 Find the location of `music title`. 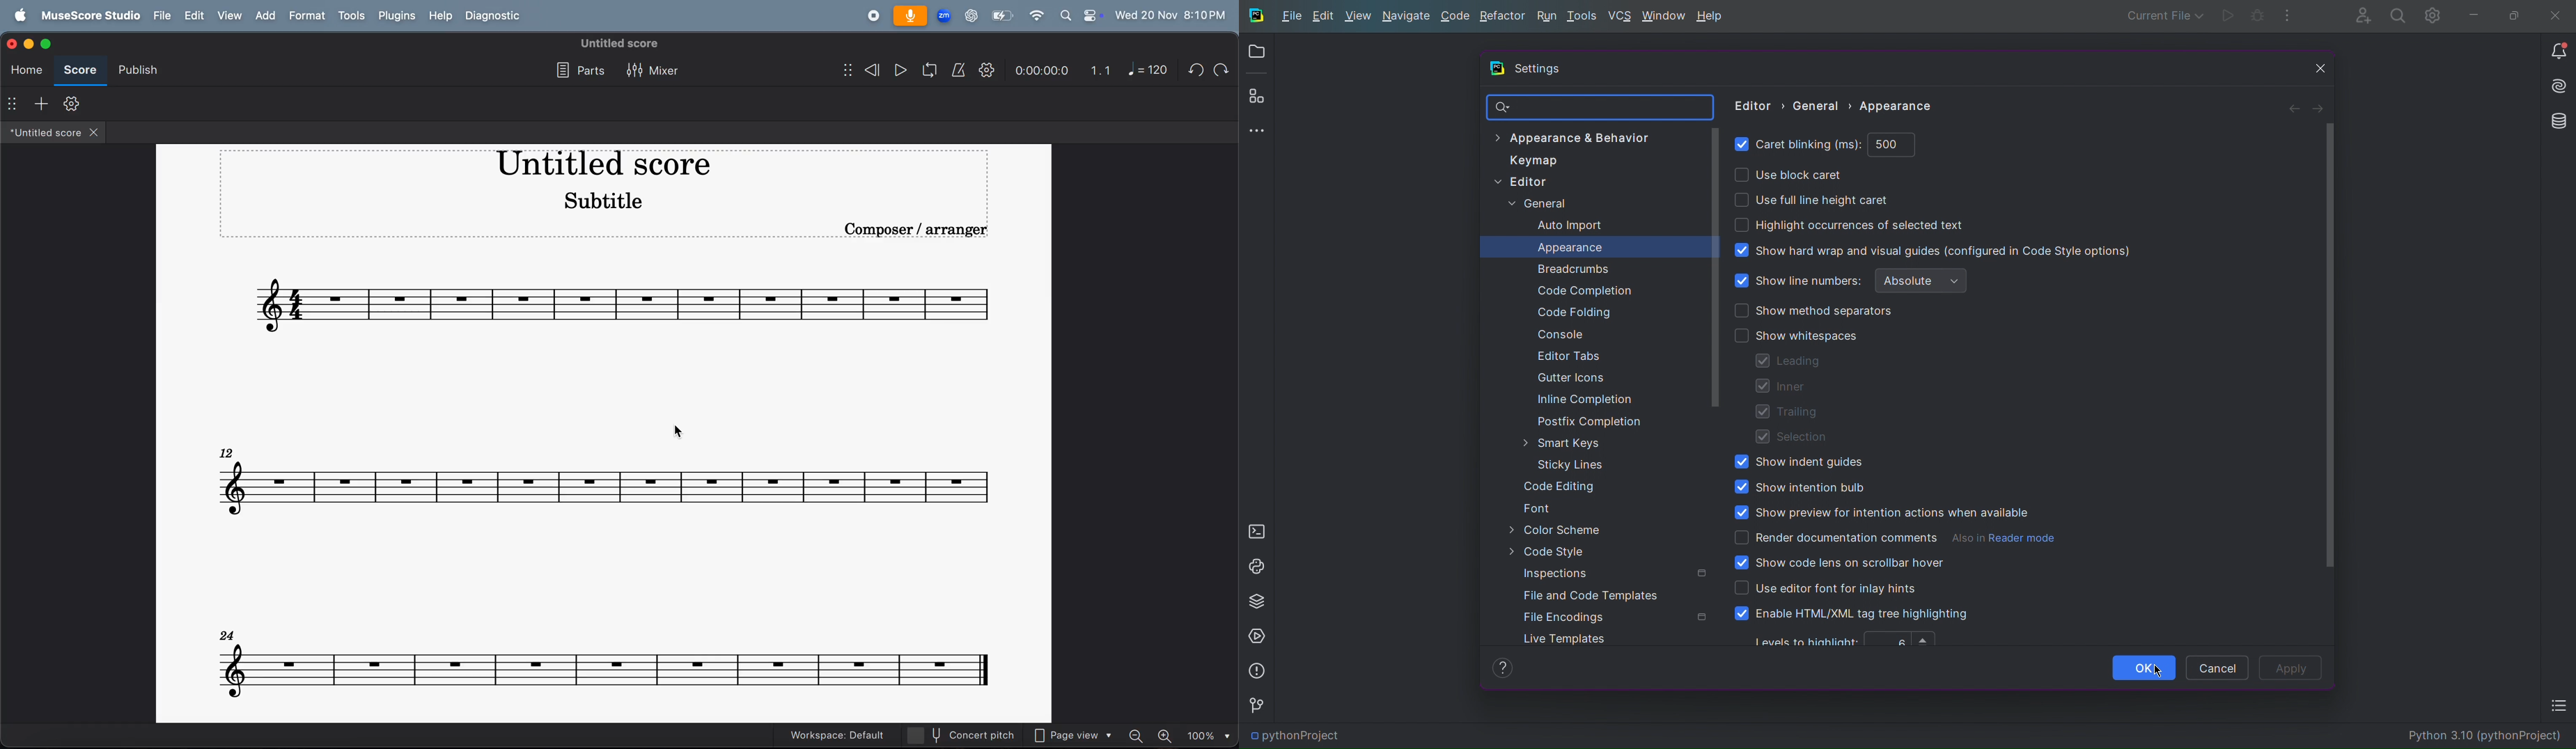

music title is located at coordinates (596, 166).